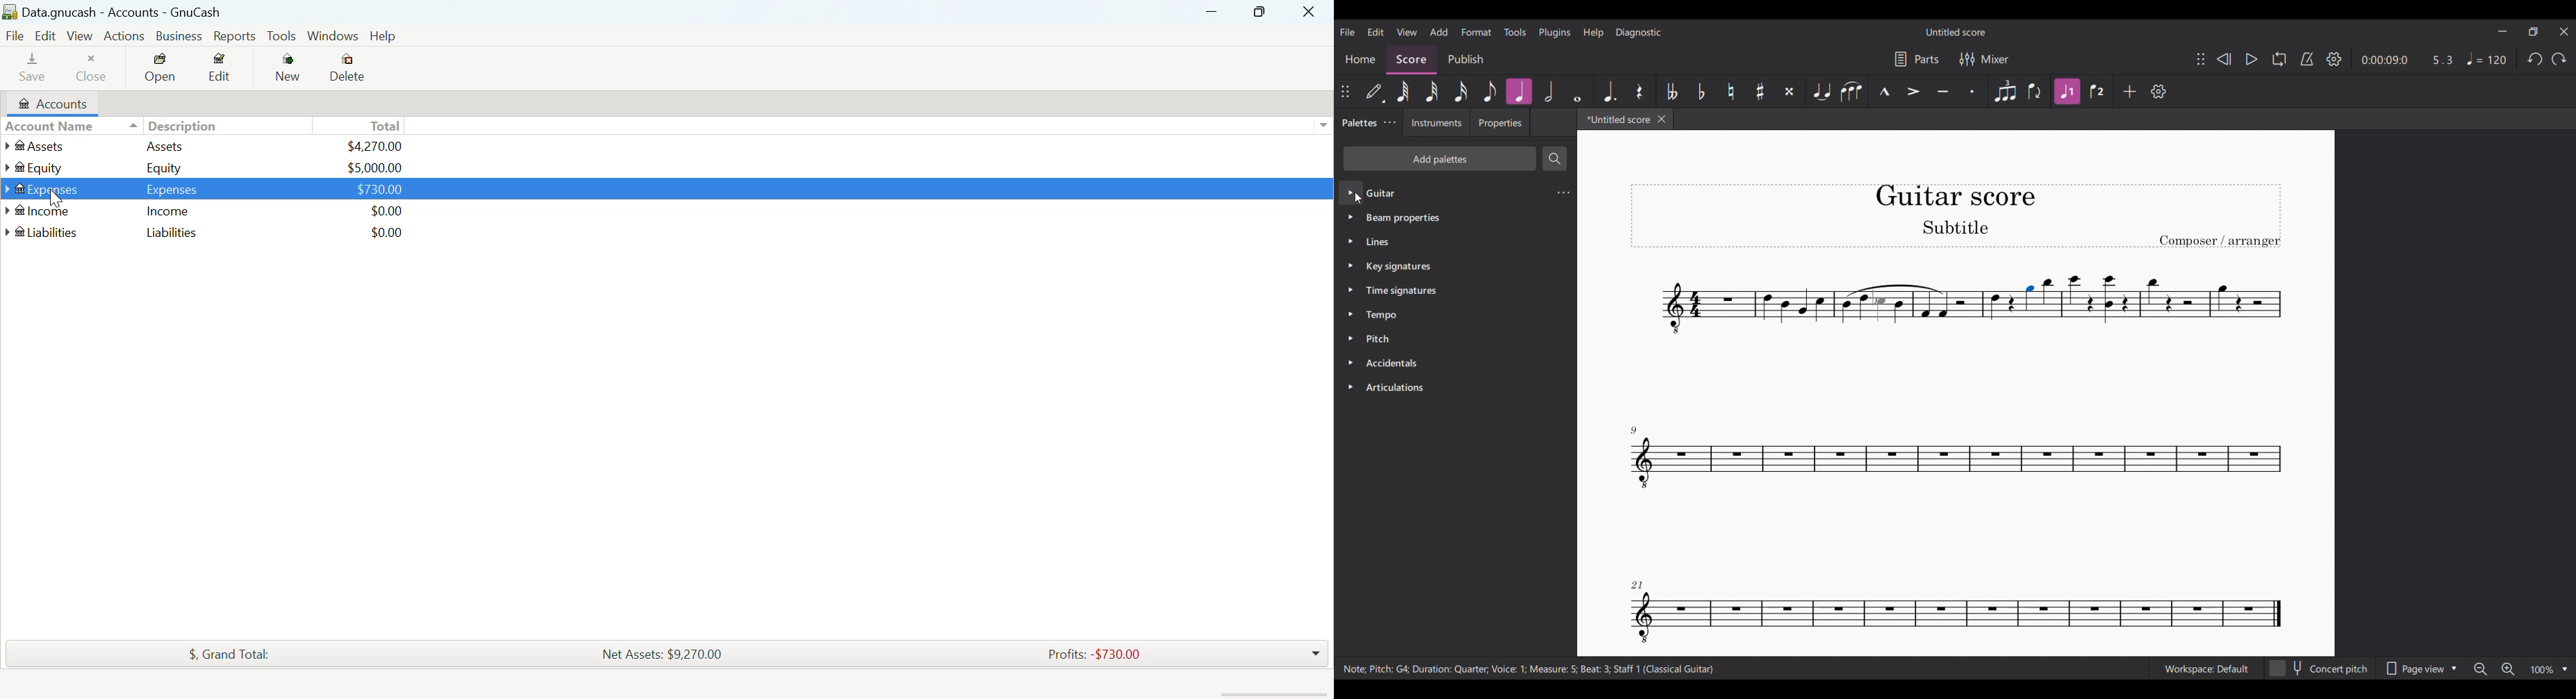  I want to click on Toggle sharp, so click(1760, 91).